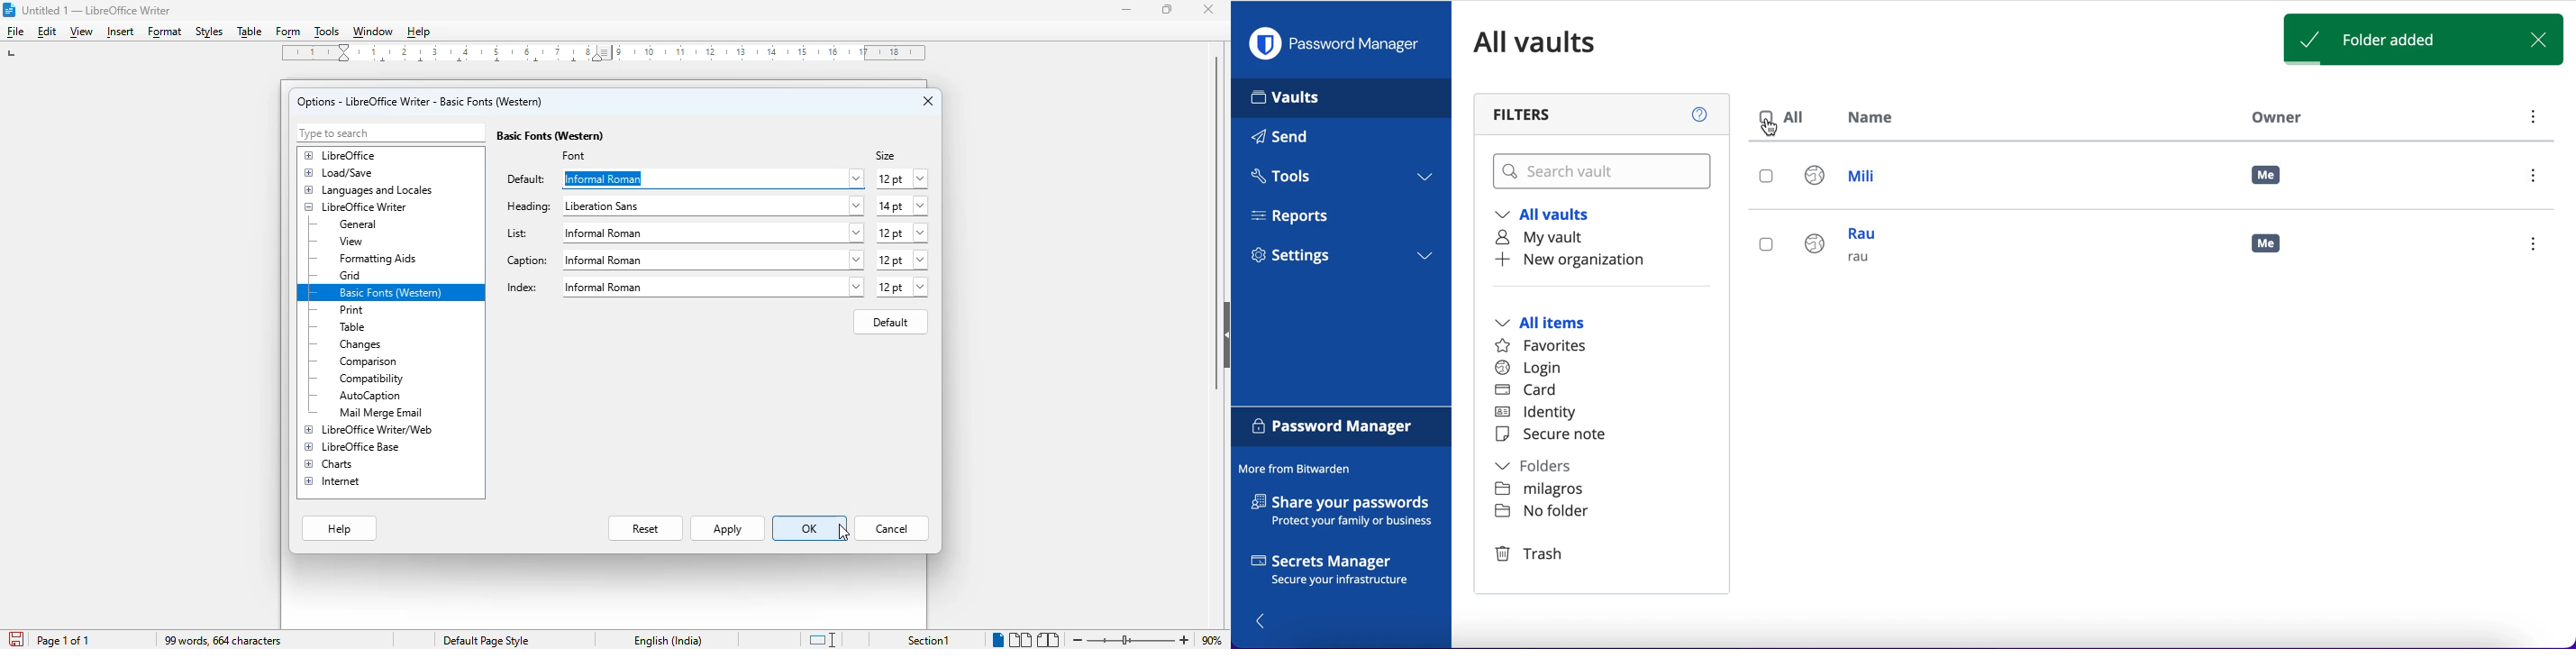  I want to click on mili, so click(1851, 178).